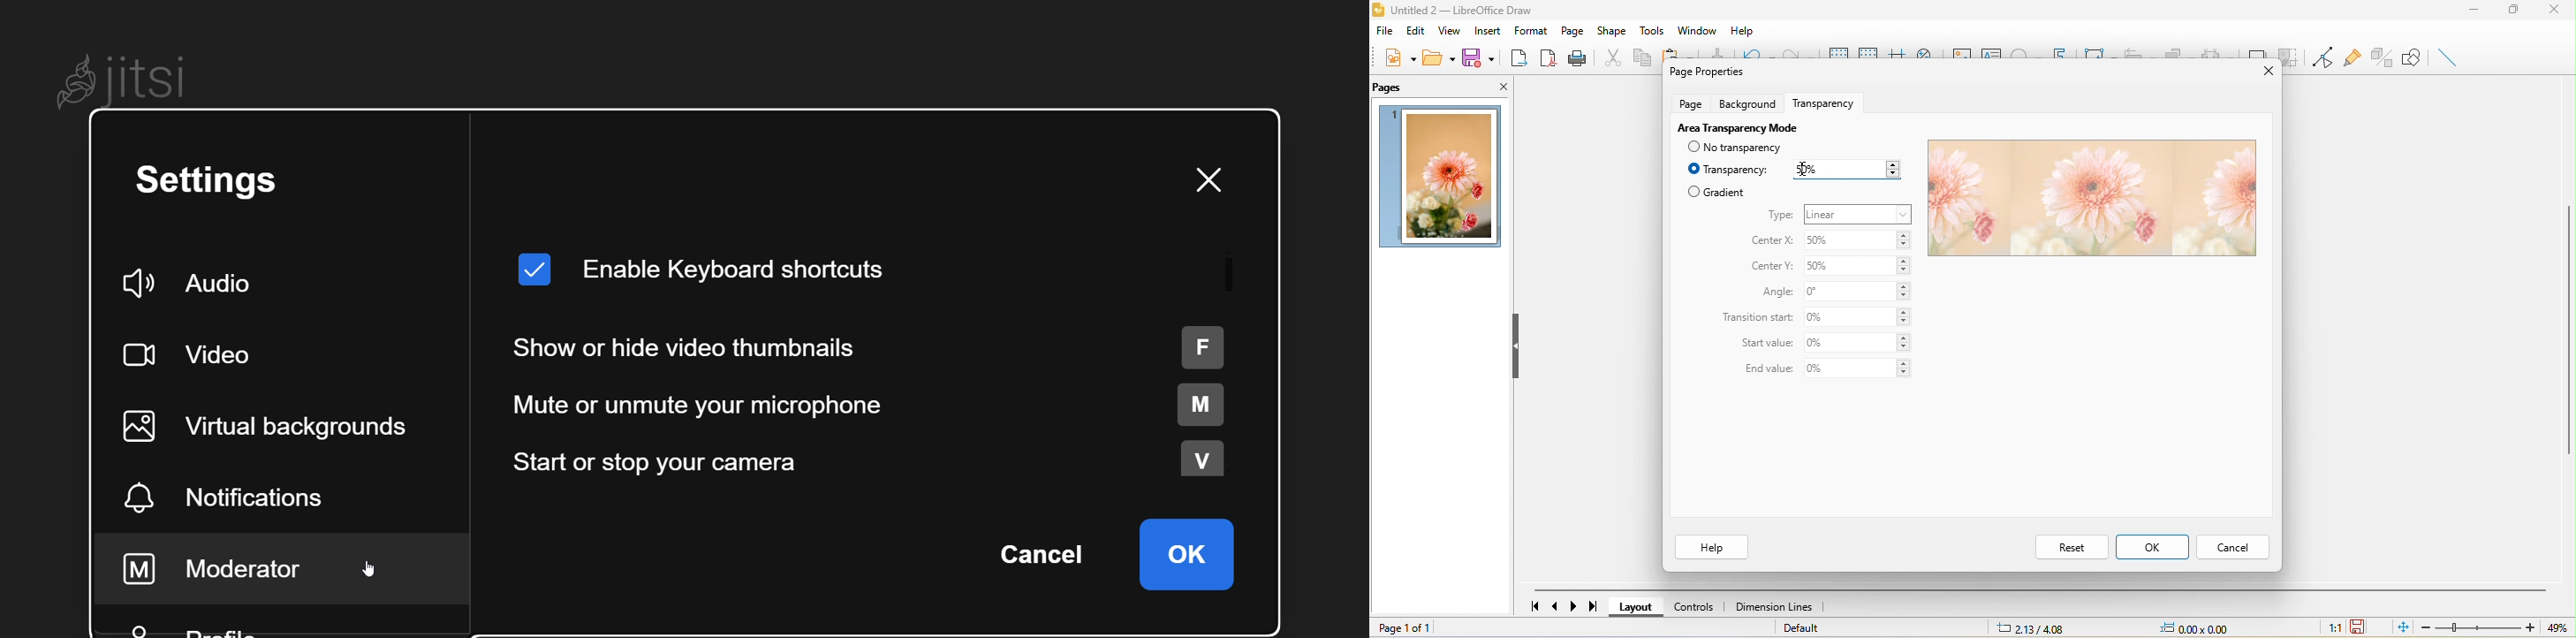  What do you see at coordinates (1781, 216) in the screenshot?
I see `type` at bounding box center [1781, 216].